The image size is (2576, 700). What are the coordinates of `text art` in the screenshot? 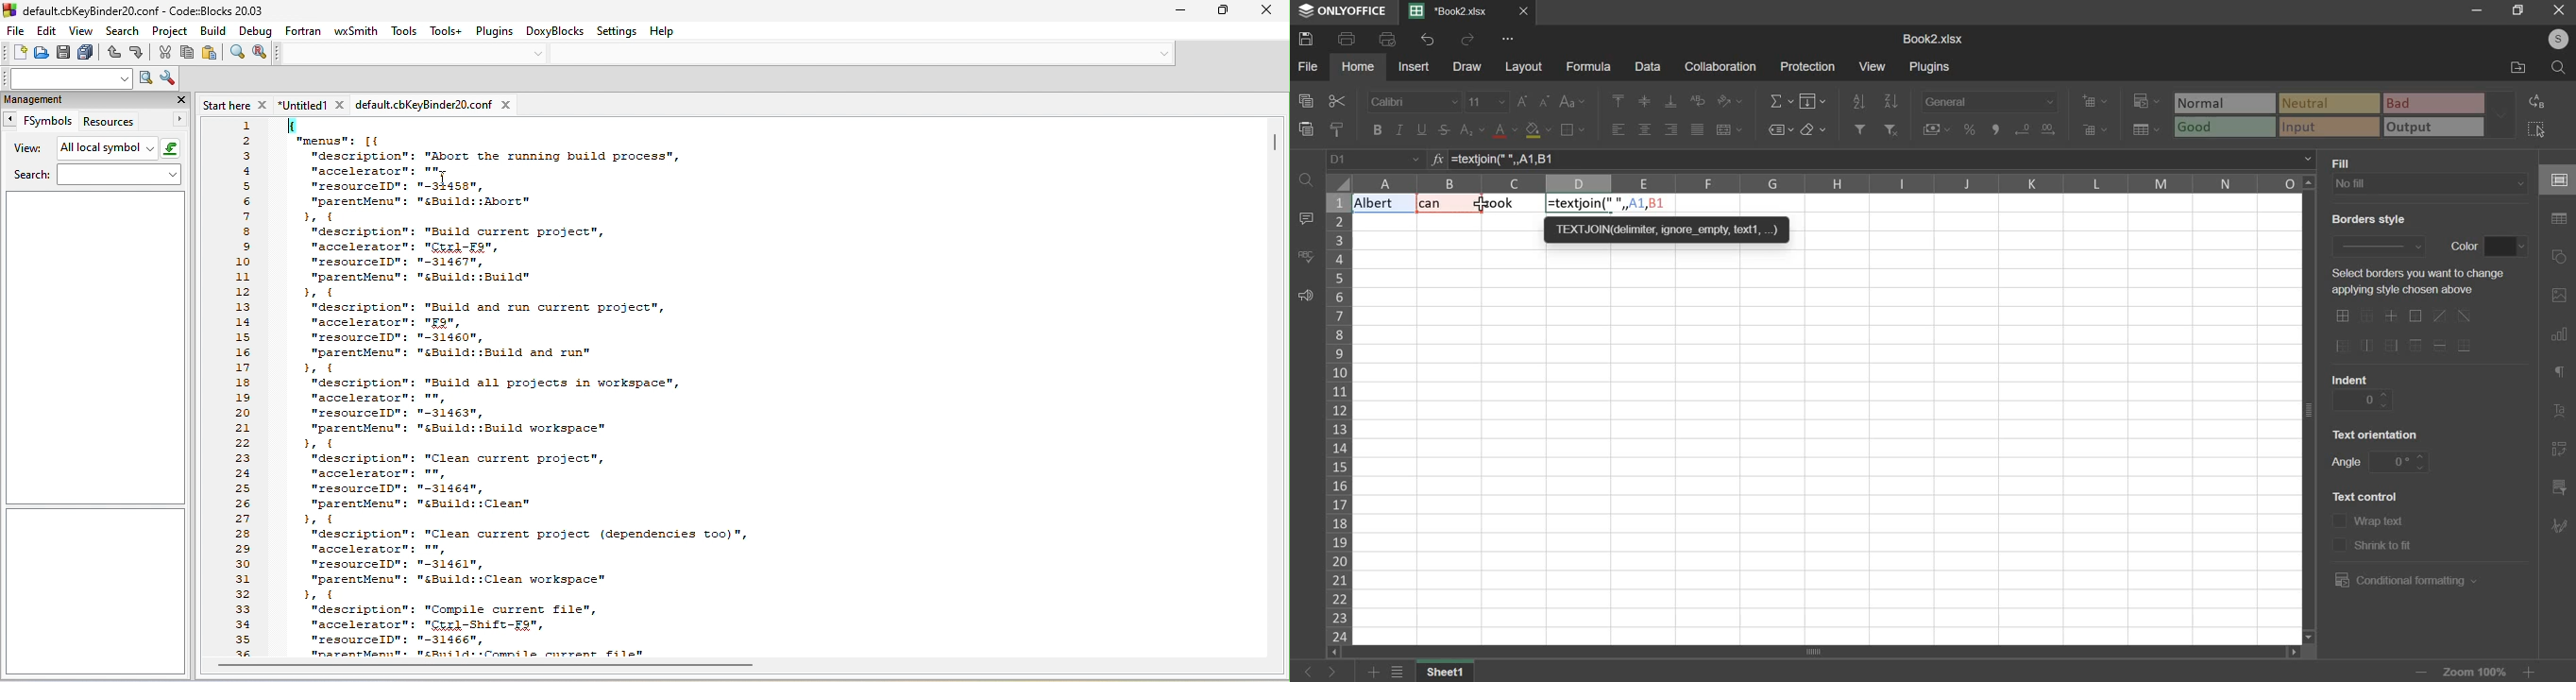 It's located at (2560, 414).